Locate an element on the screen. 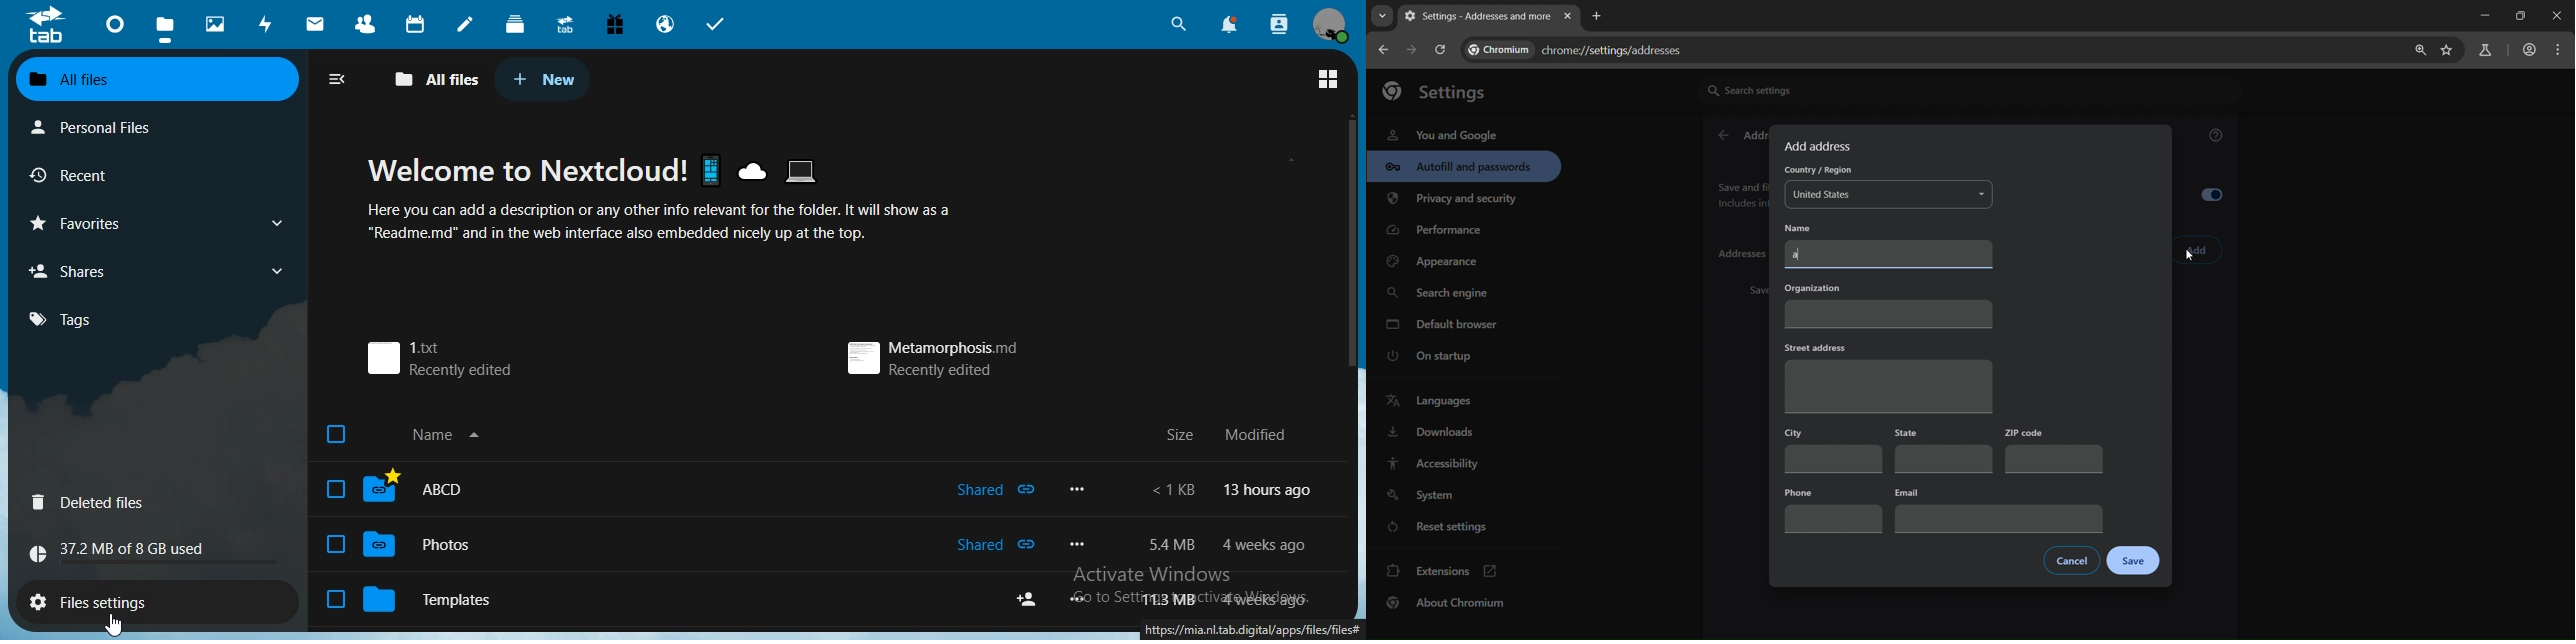 The width and height of the screenshot is (2576, 644). more options is located at coordinates (1081, 490).